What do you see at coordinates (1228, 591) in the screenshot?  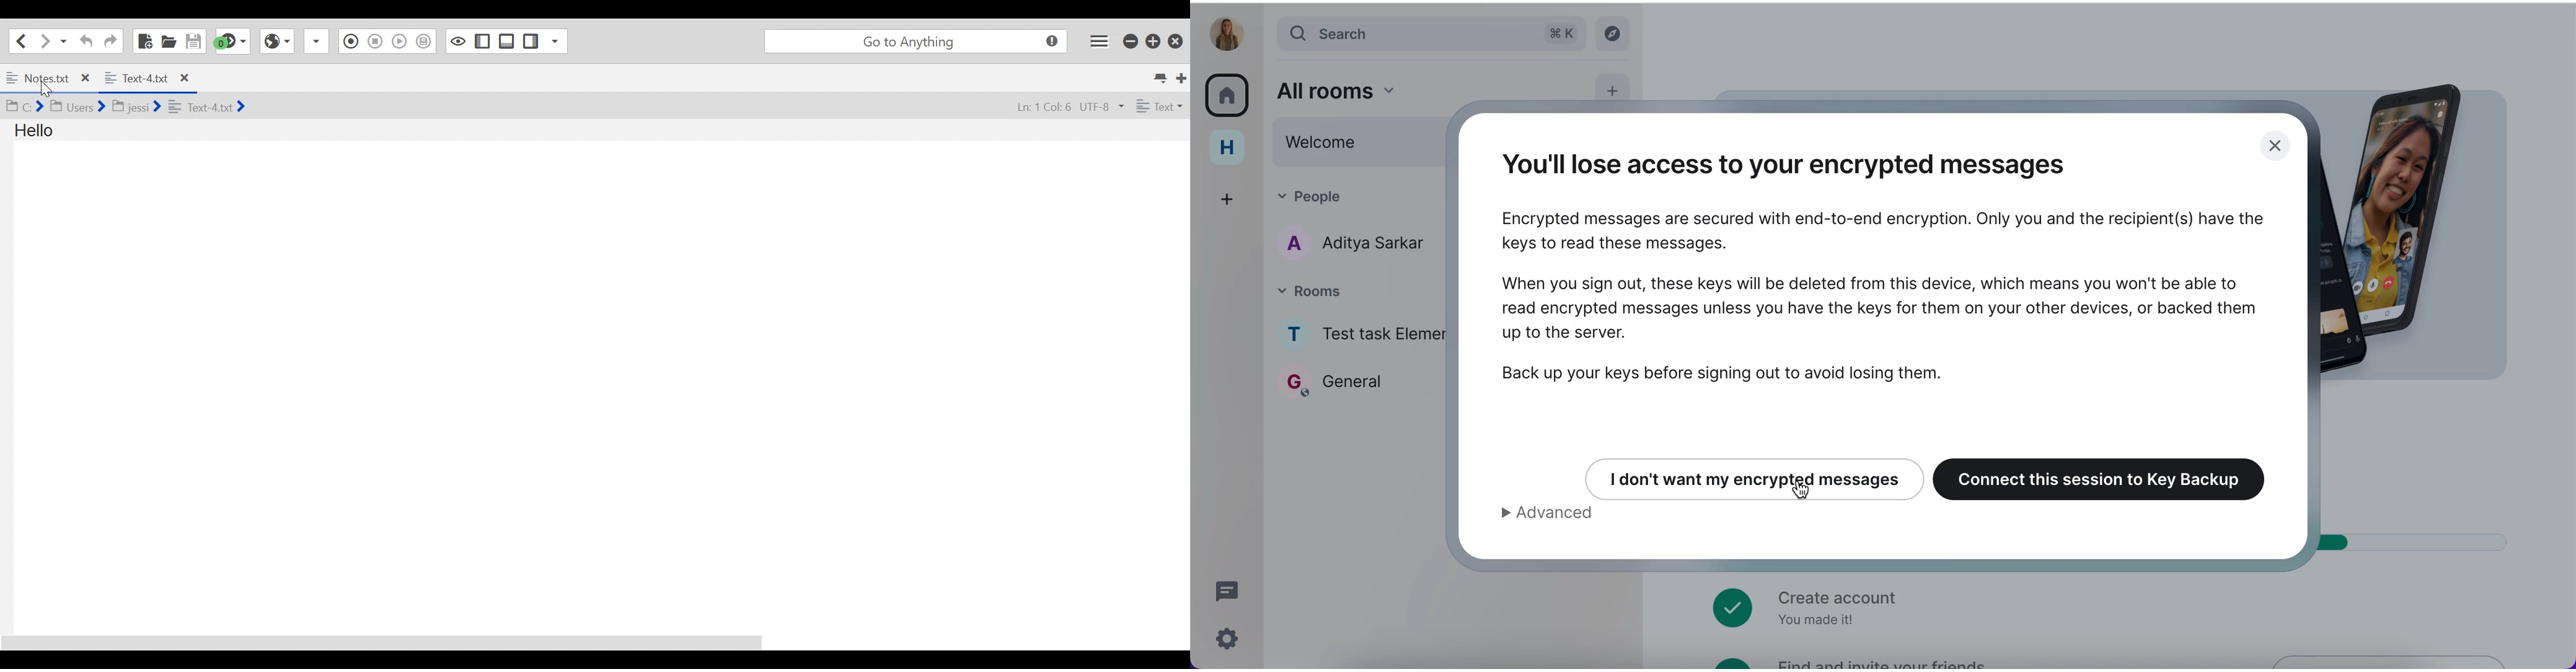 I see `threads` at bounding box center [1228, 591].